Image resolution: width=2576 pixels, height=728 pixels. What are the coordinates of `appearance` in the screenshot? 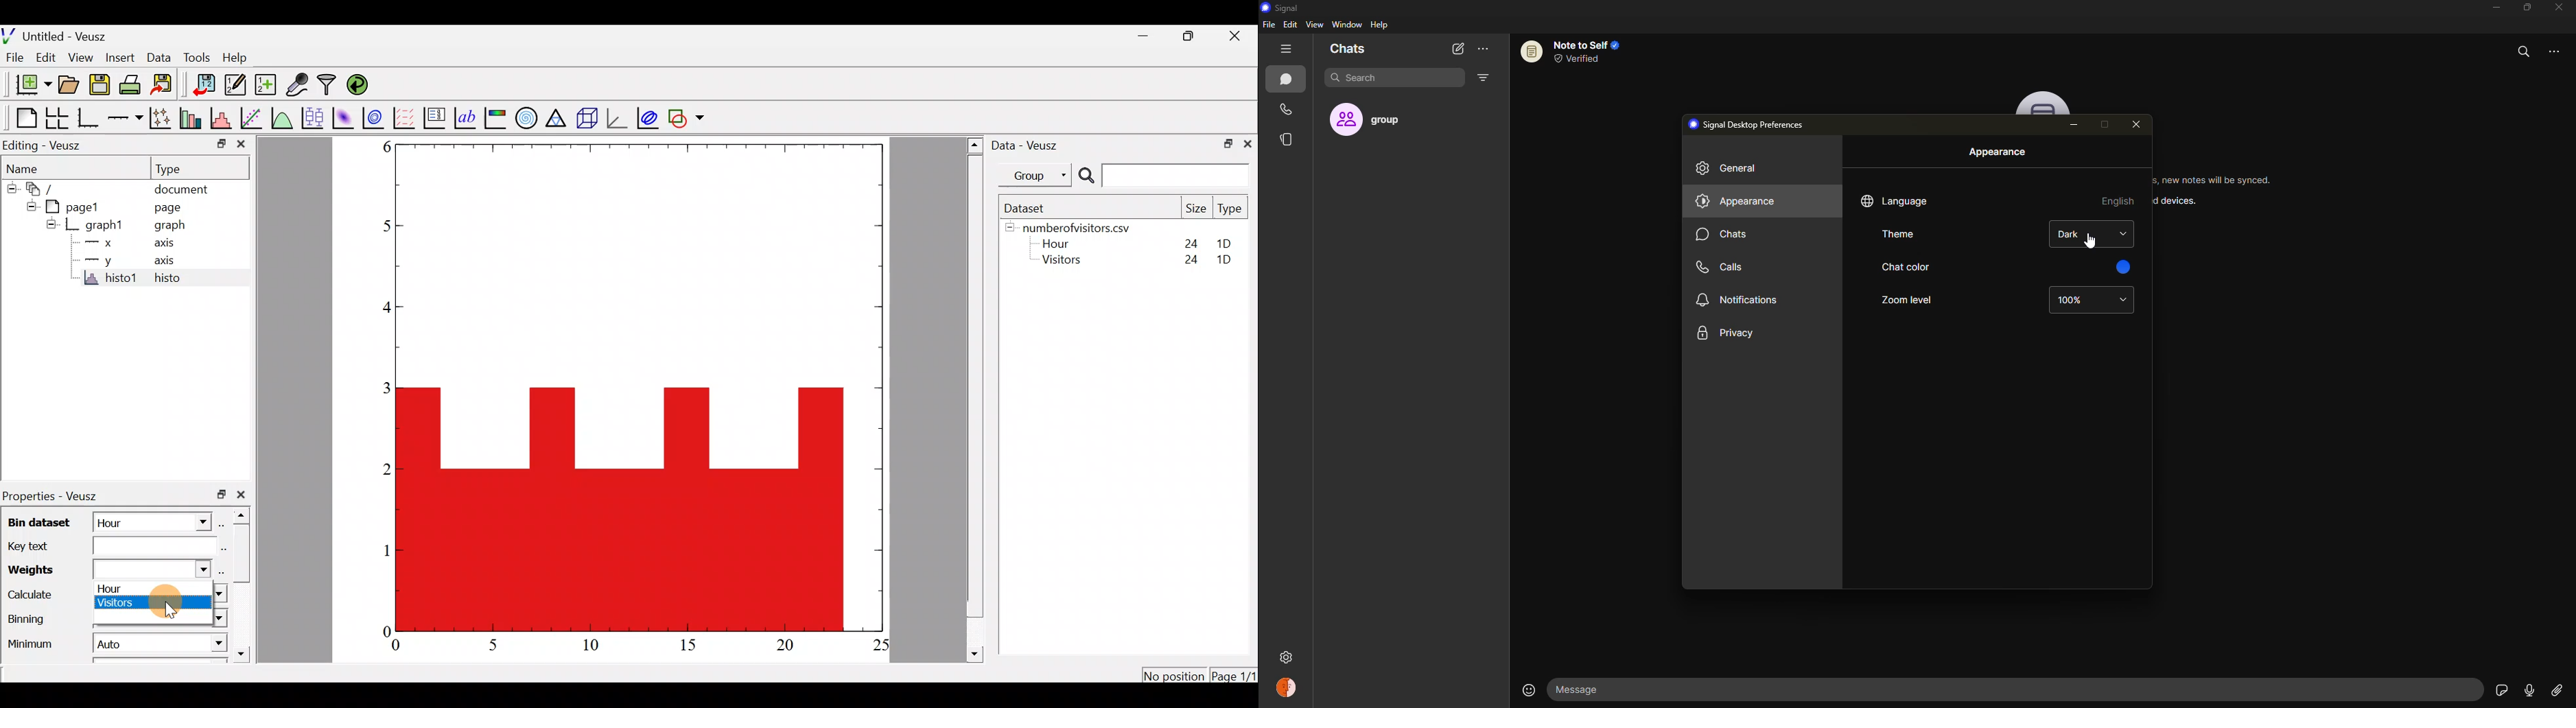 It's located at (1737, 201).